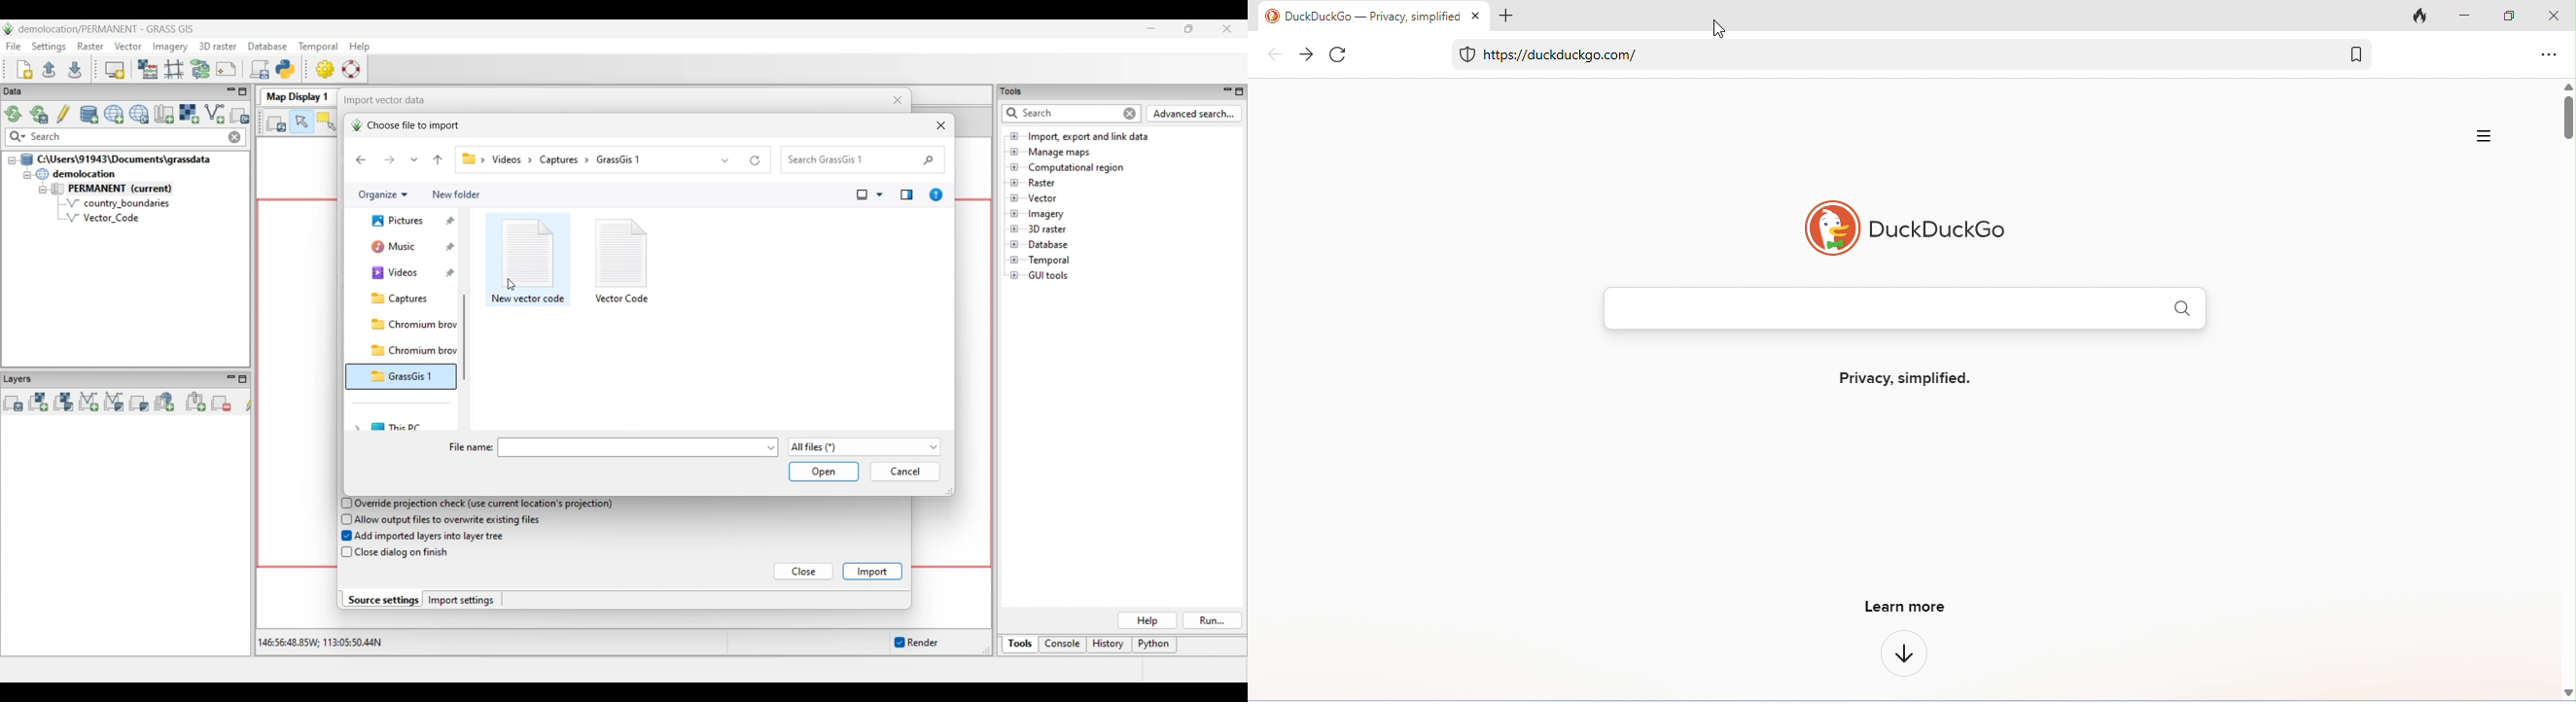 The width and height of the screenshot is (2576, 728). Describe the element at coordinates (1466, 54) in the screenshot. I see `duckduckgo protection` at that location.